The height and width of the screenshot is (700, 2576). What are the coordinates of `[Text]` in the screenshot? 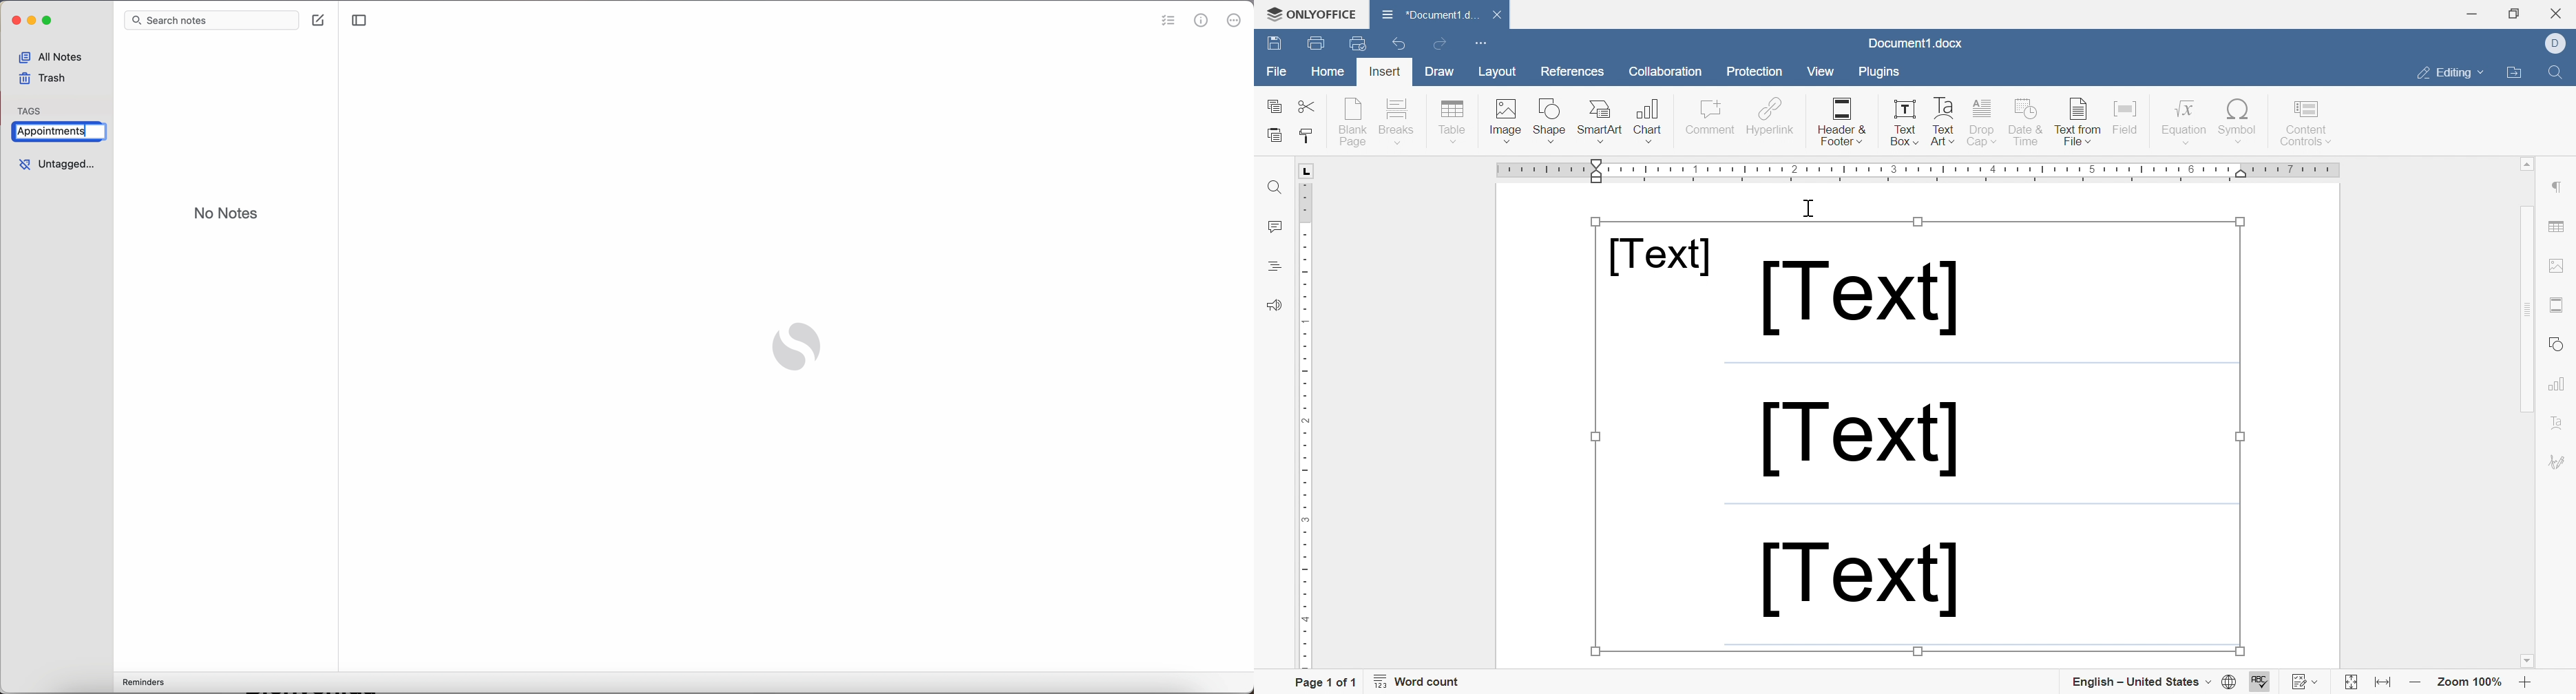 It's located at (1659, 256).